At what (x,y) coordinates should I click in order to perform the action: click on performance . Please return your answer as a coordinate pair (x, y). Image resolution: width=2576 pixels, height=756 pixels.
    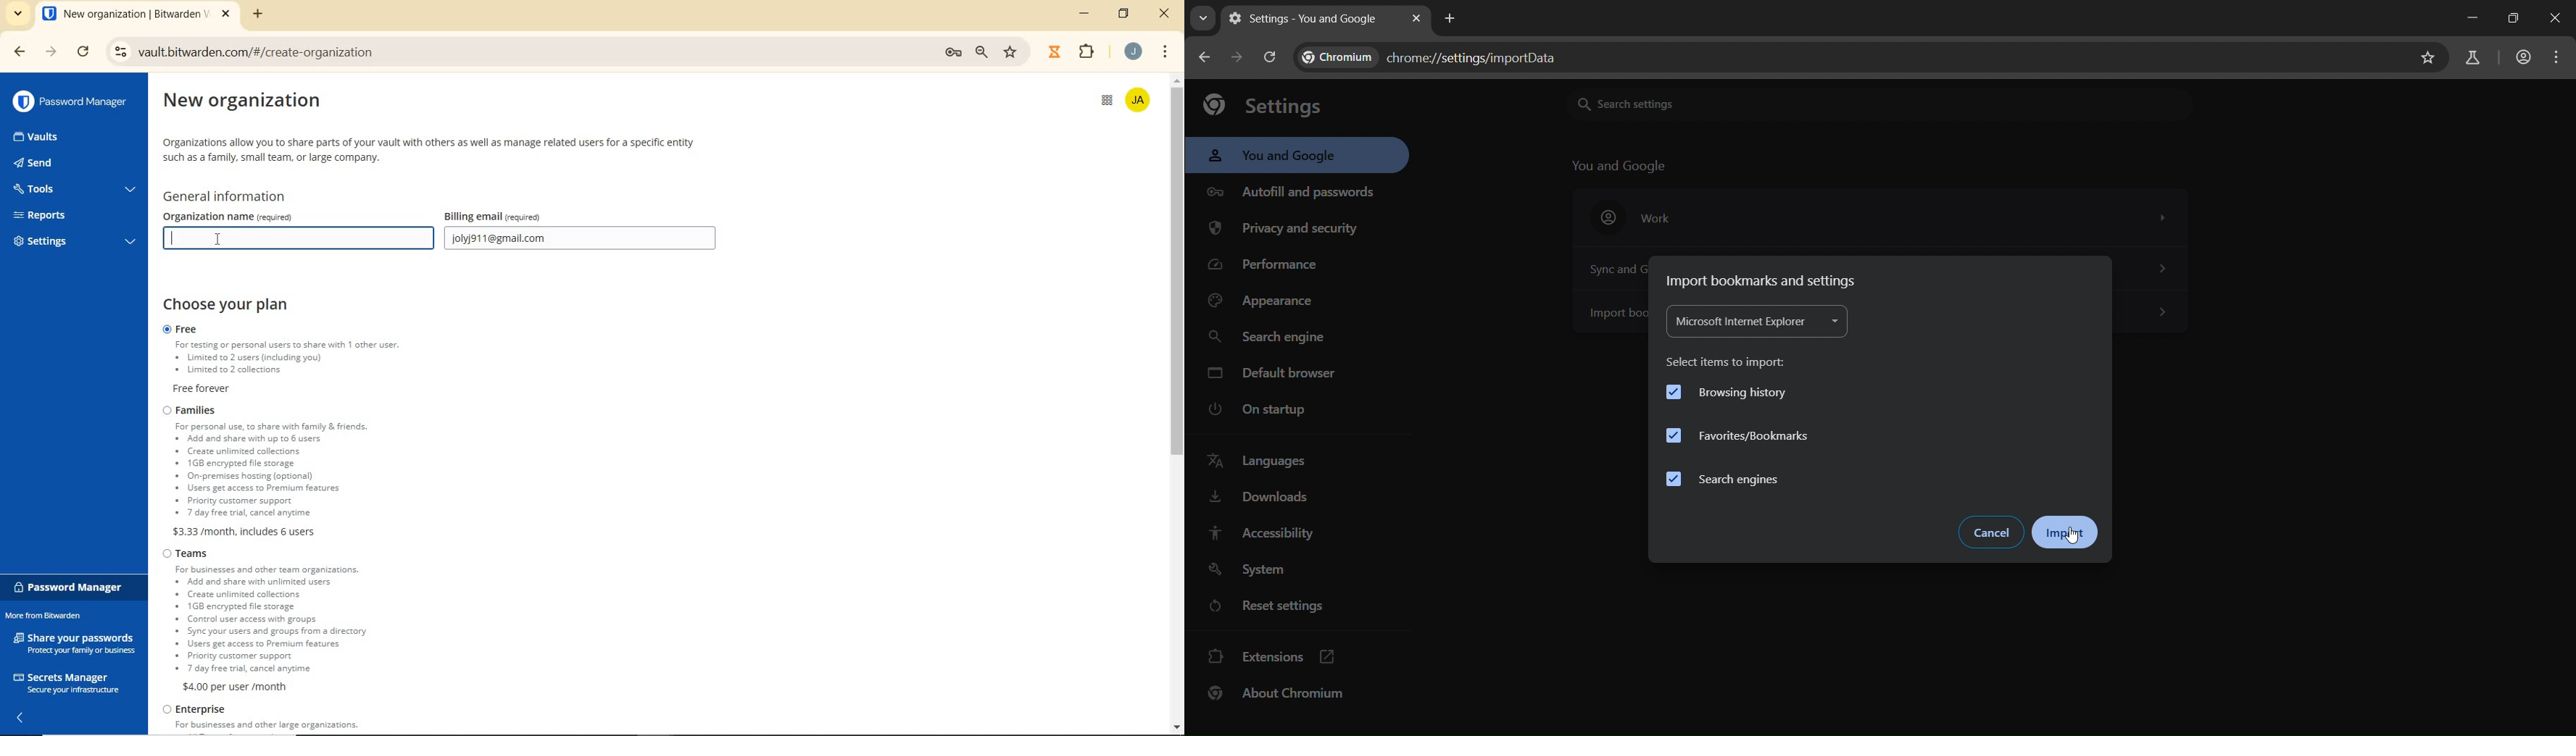
    Looking at the image, I should click on (1267, 267).